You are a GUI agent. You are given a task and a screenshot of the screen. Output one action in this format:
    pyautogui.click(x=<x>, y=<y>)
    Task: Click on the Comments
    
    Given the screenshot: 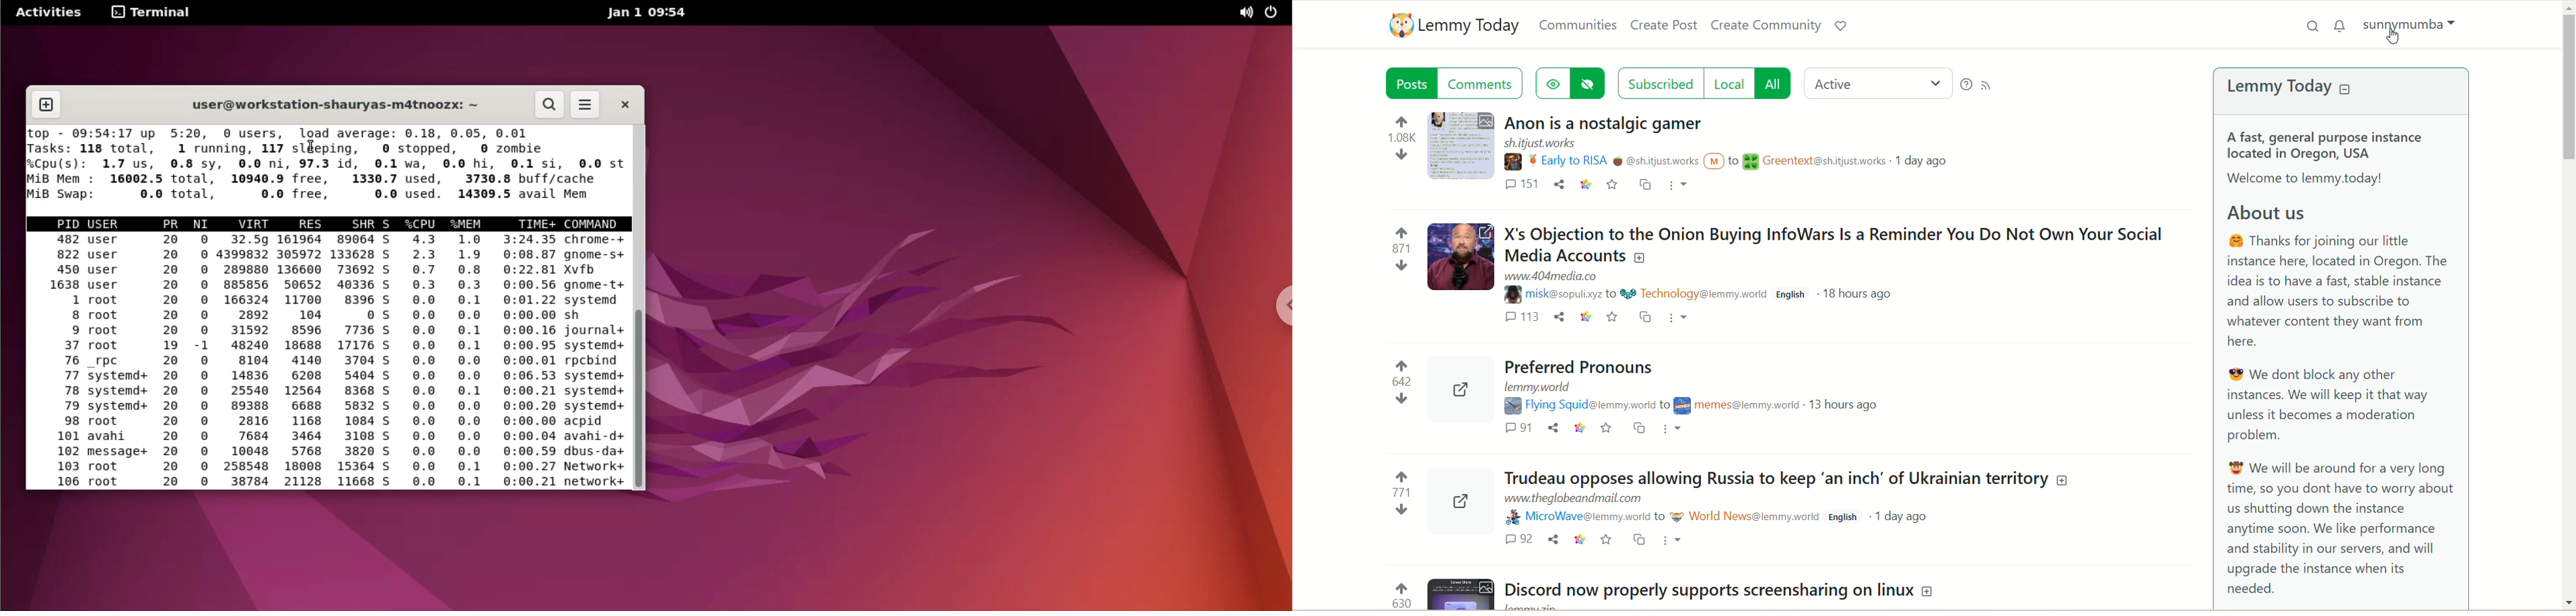 What is the action you would take?
    pyautogui.click(x=1515, y=539)
    